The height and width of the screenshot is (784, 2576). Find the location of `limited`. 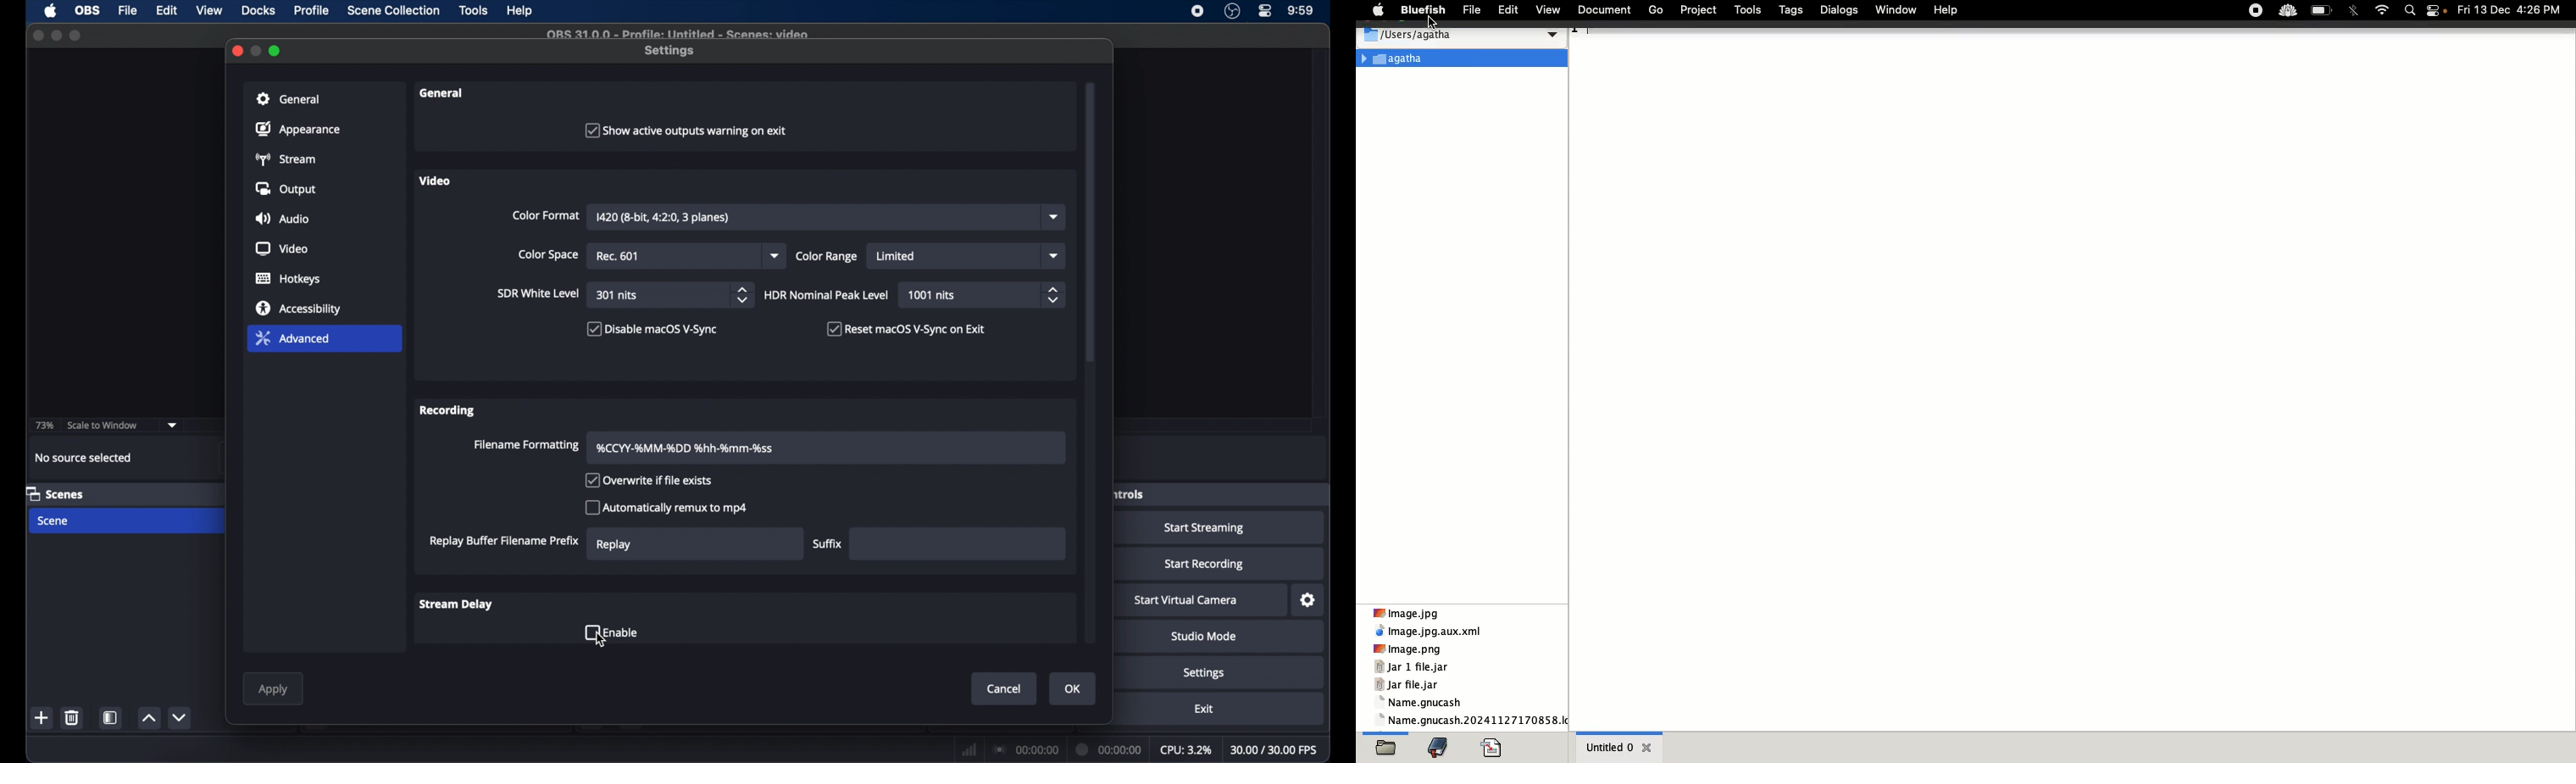

limited is located at coordinates (897, 257).